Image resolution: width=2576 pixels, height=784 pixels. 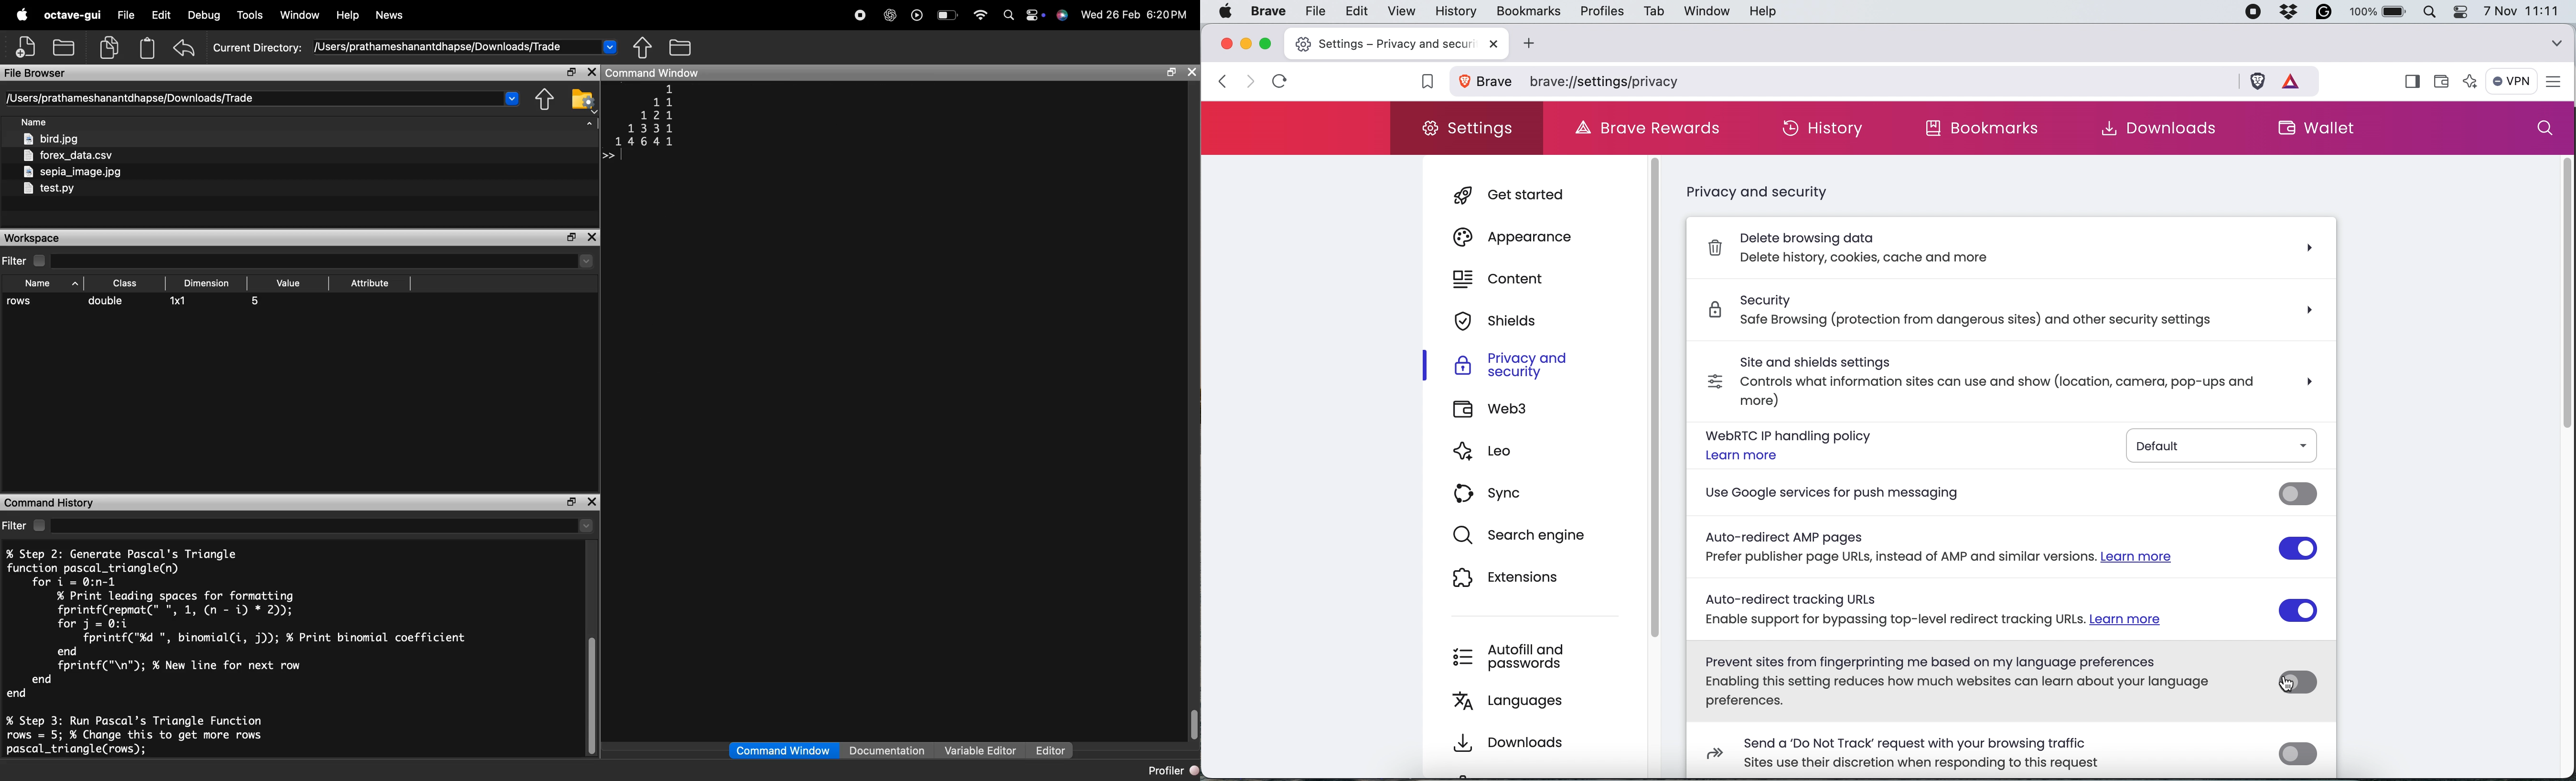 What do you see at coordinates (593, 237) in the screenshot?
I see `close` at bounding box center [593, 237].